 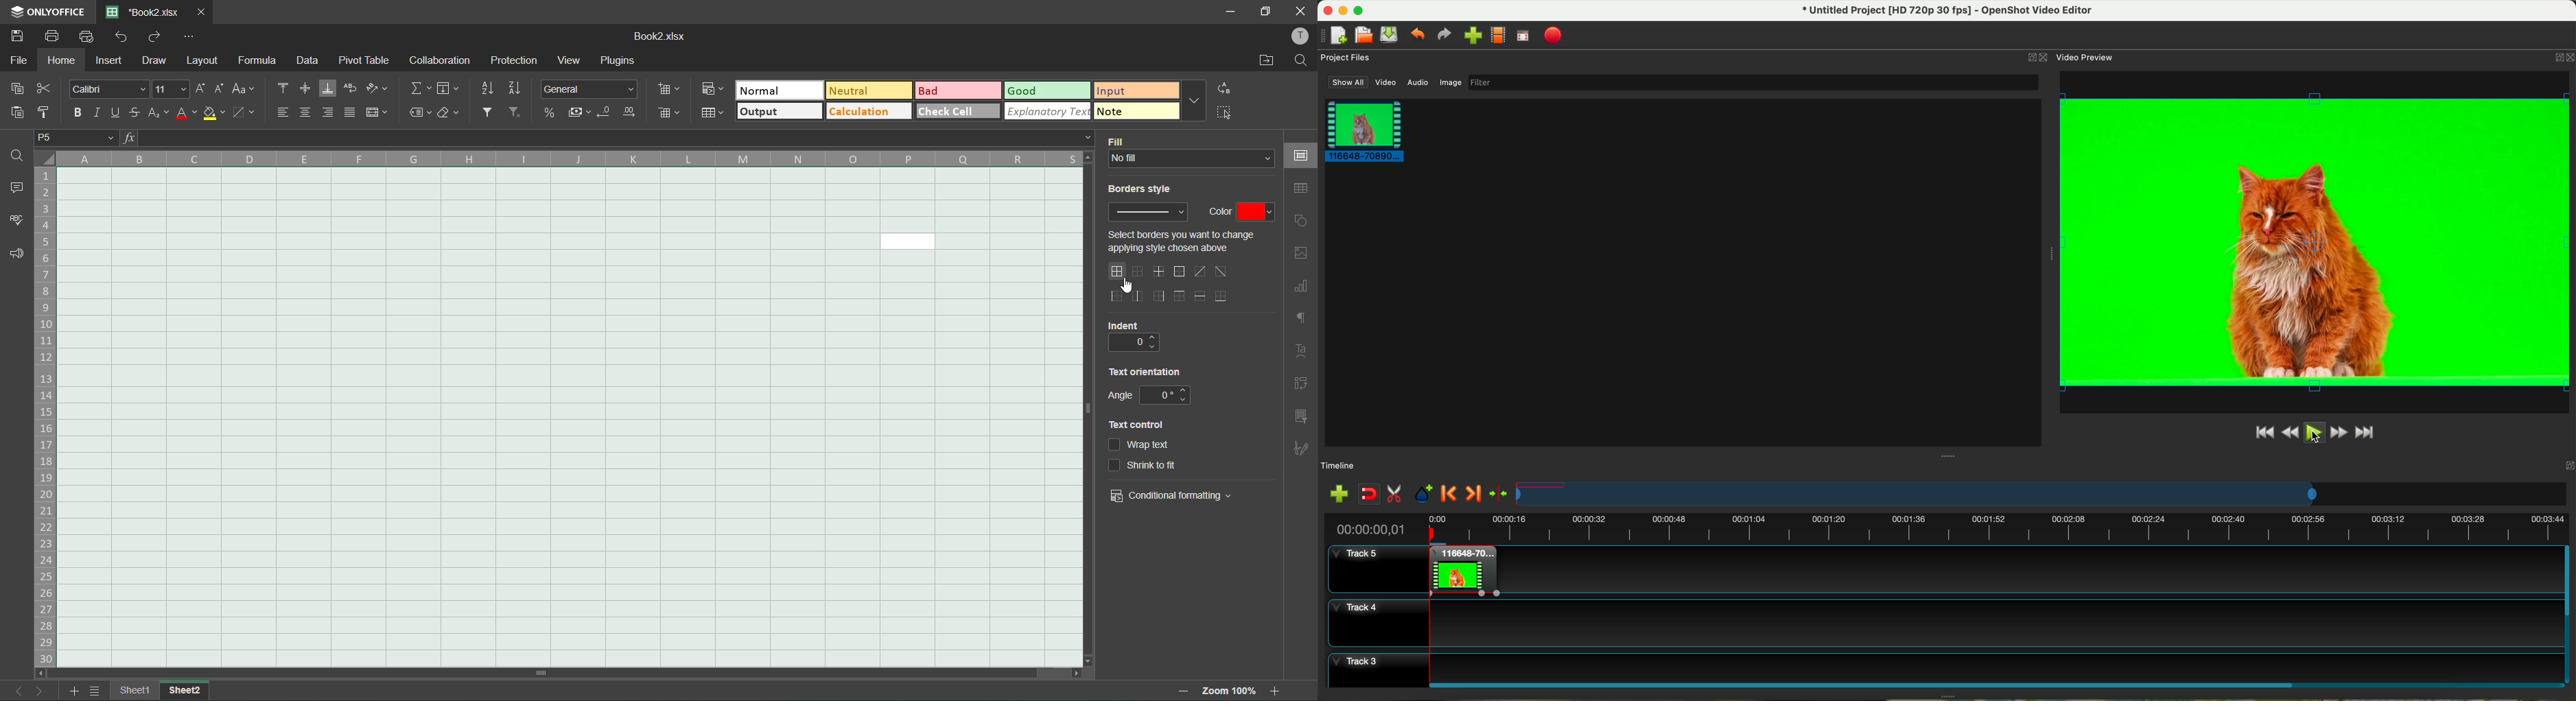 I want to click on select cell, so click(x=1223, y=116).